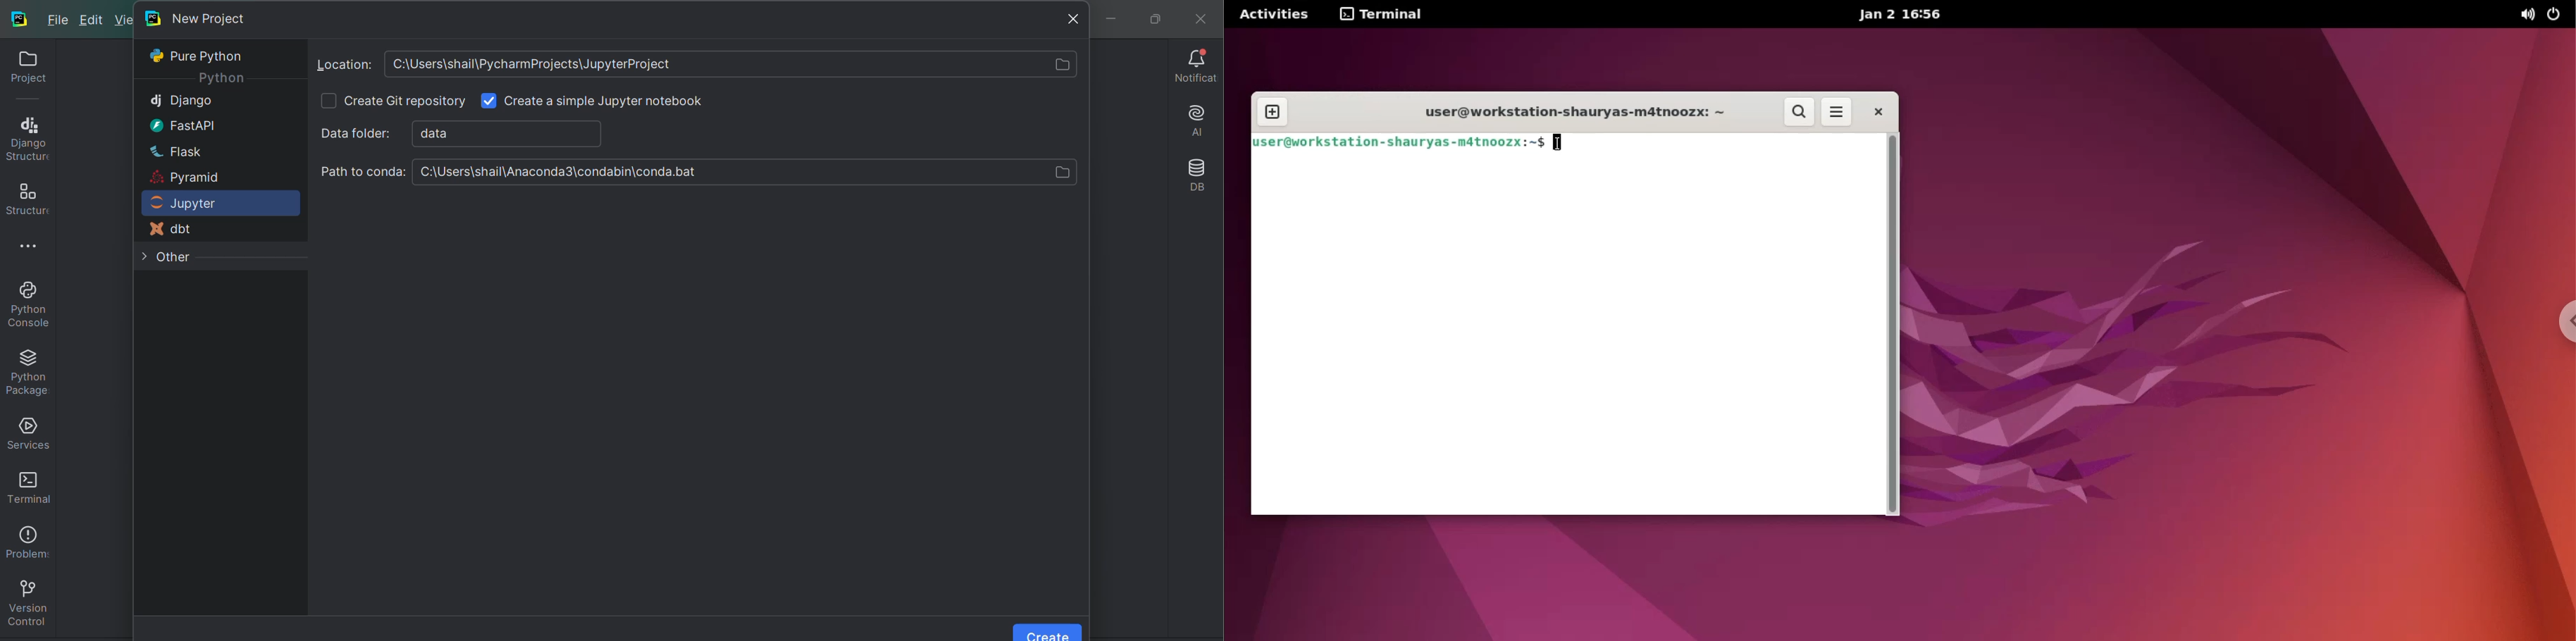 This screenshot has height=644, width=2576. What do you see at coordinates (27, 431) in the screenshot?
I see `Services` at bounding box center [27, 431].